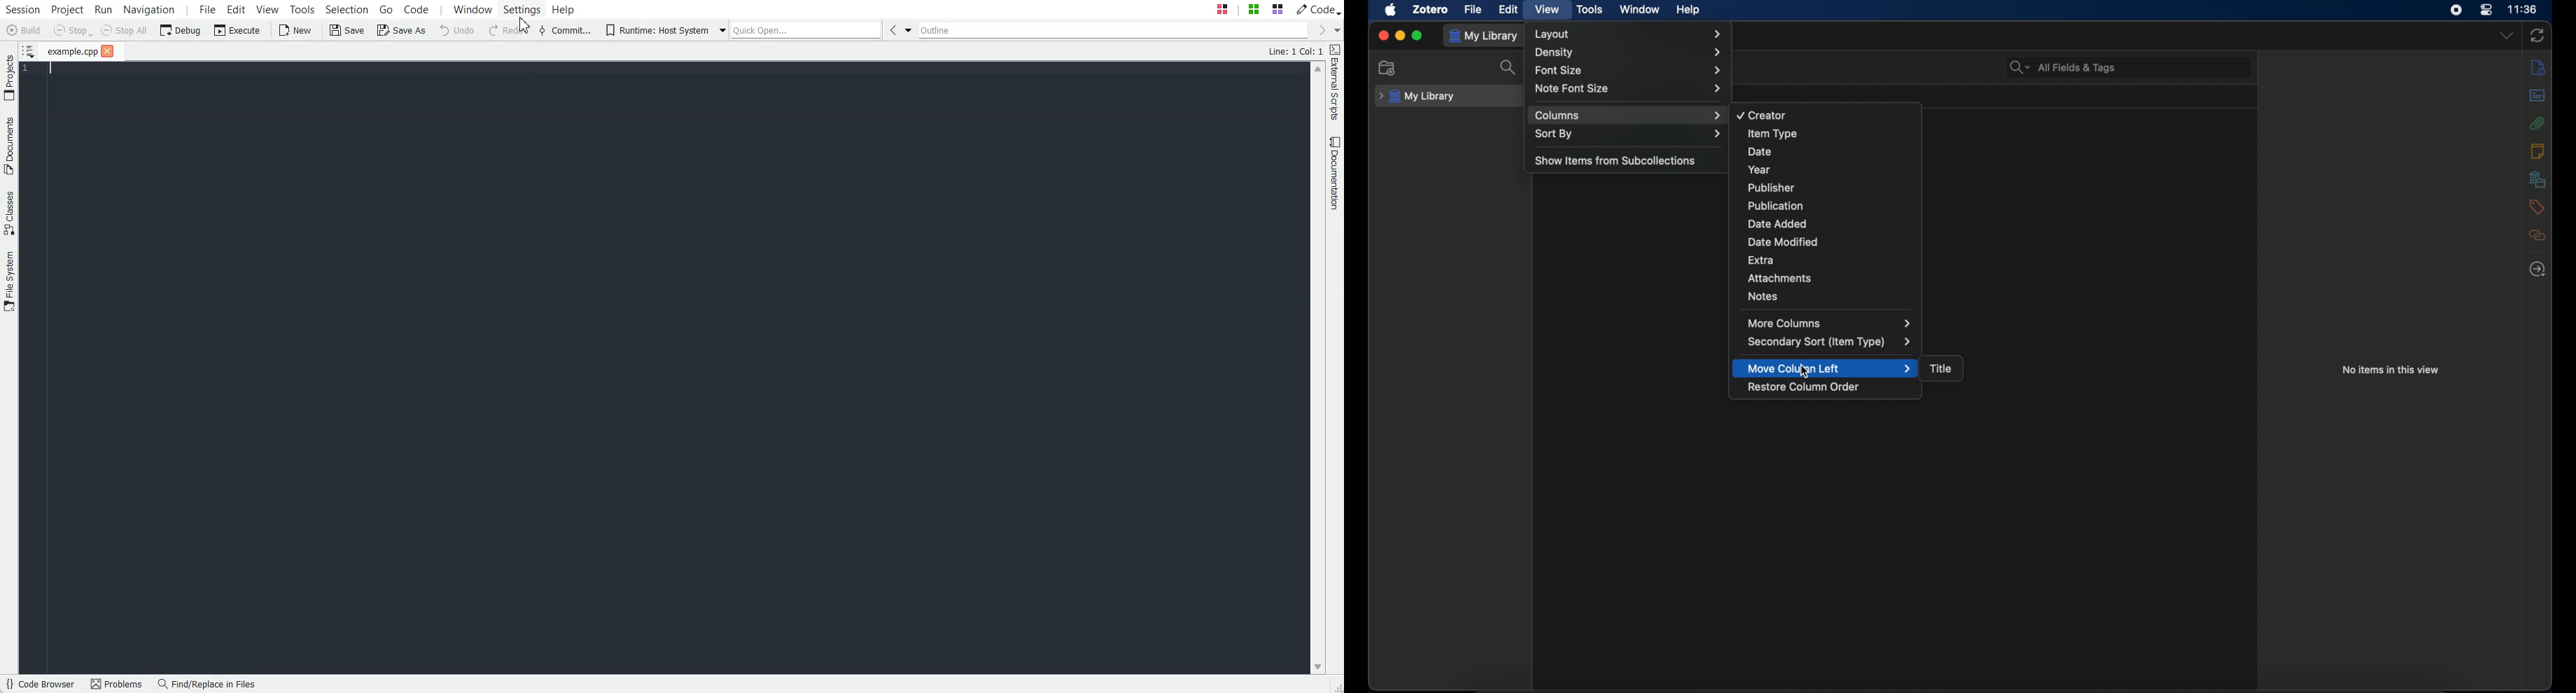 The image size is (2576, 700). Describe the element at coordinates (1629, 115) in the screenshot. I see `columns` at that location.